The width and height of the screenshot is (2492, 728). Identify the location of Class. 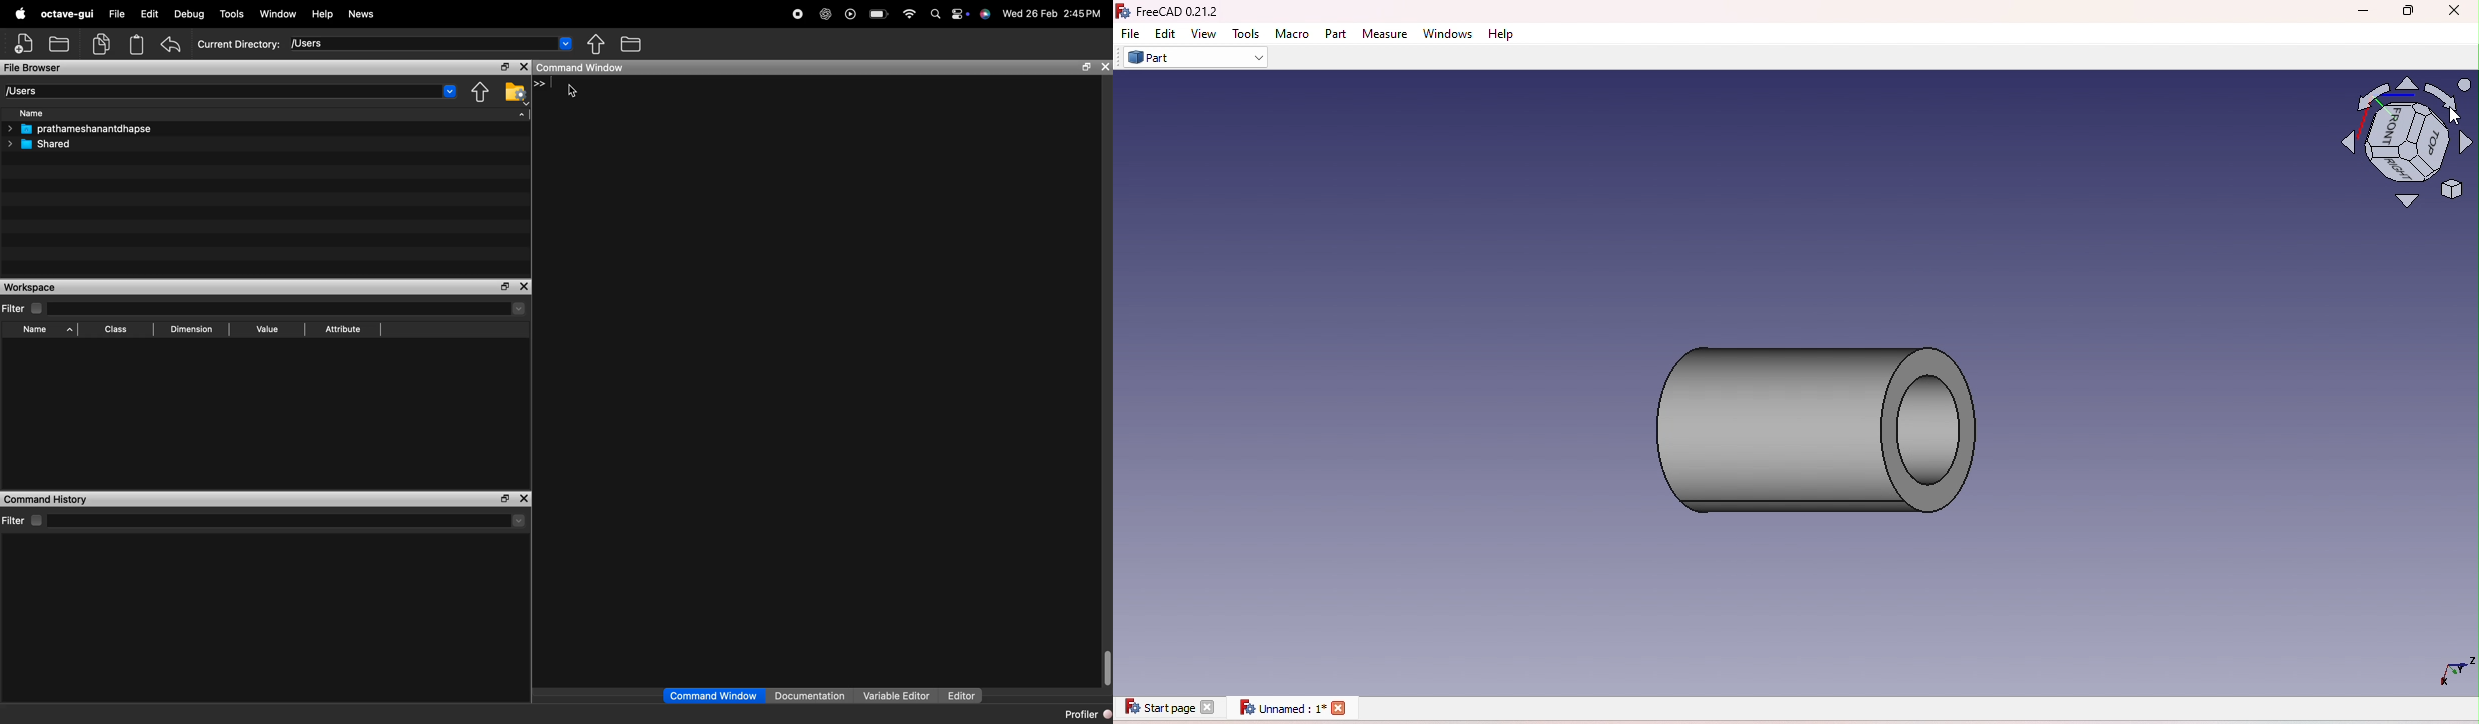
(117, 329).